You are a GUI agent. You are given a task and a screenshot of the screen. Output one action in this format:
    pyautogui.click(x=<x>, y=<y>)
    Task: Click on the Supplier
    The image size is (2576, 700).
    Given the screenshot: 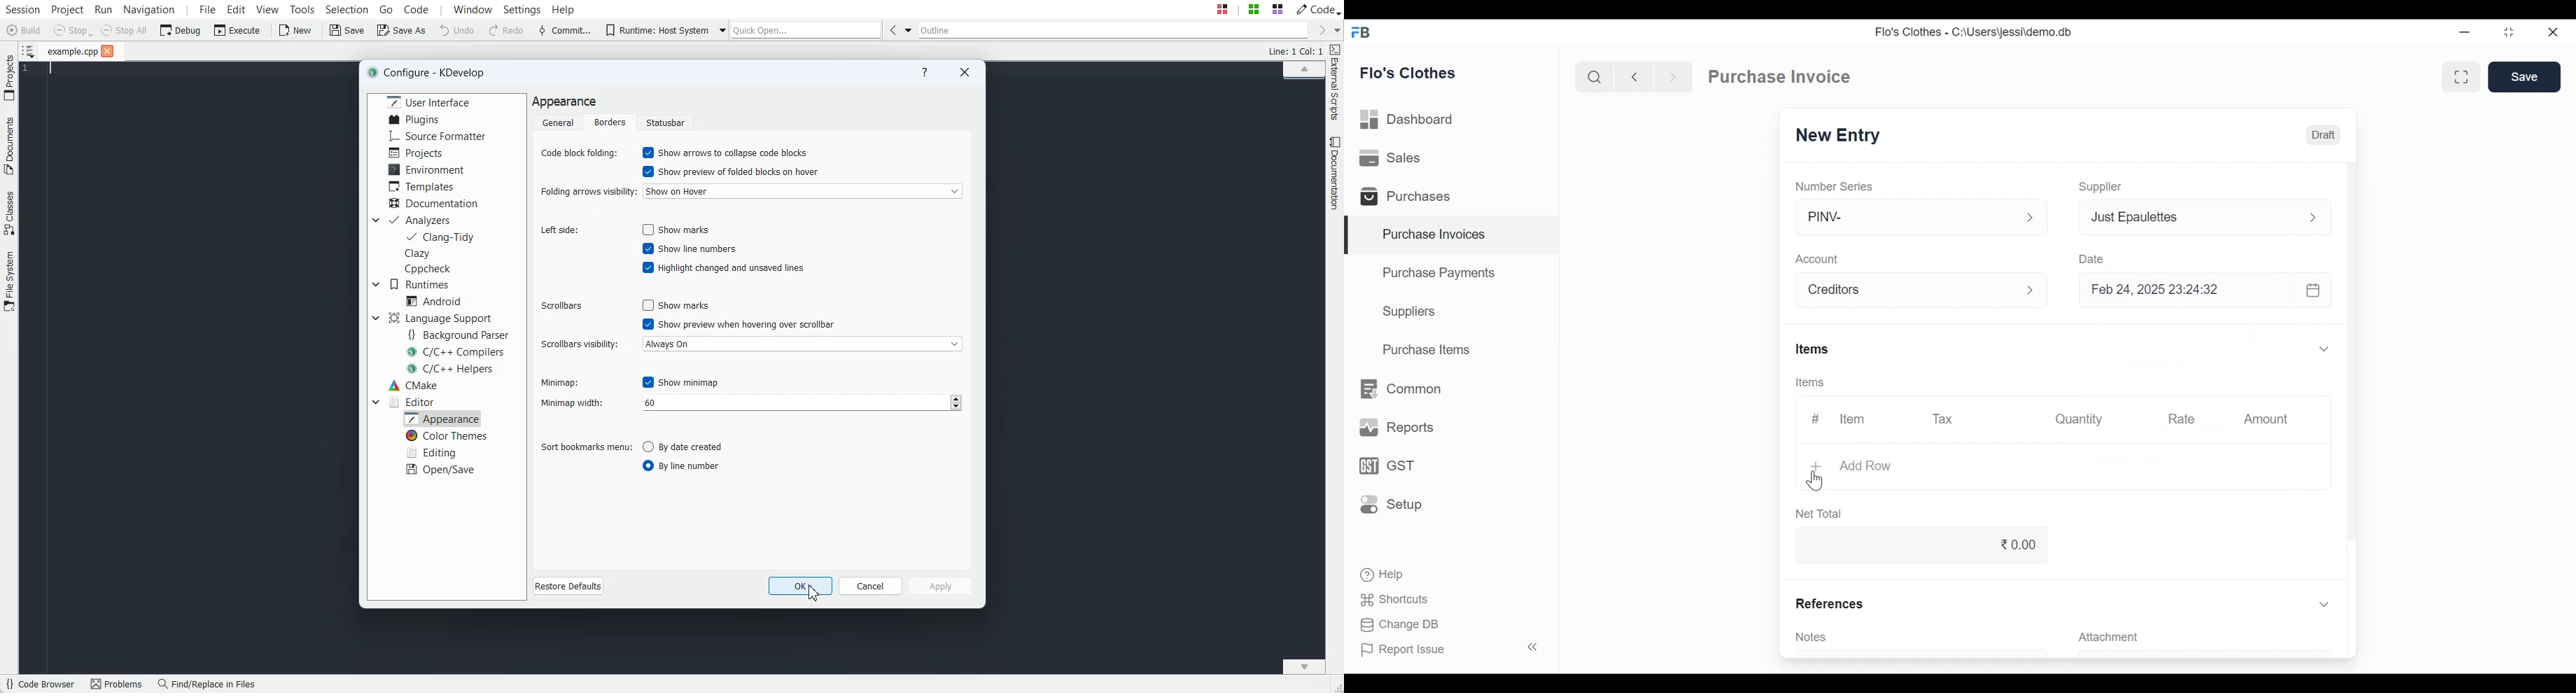 What is the action you would take?
    pyautogui.click(x=2103, y=187)
    